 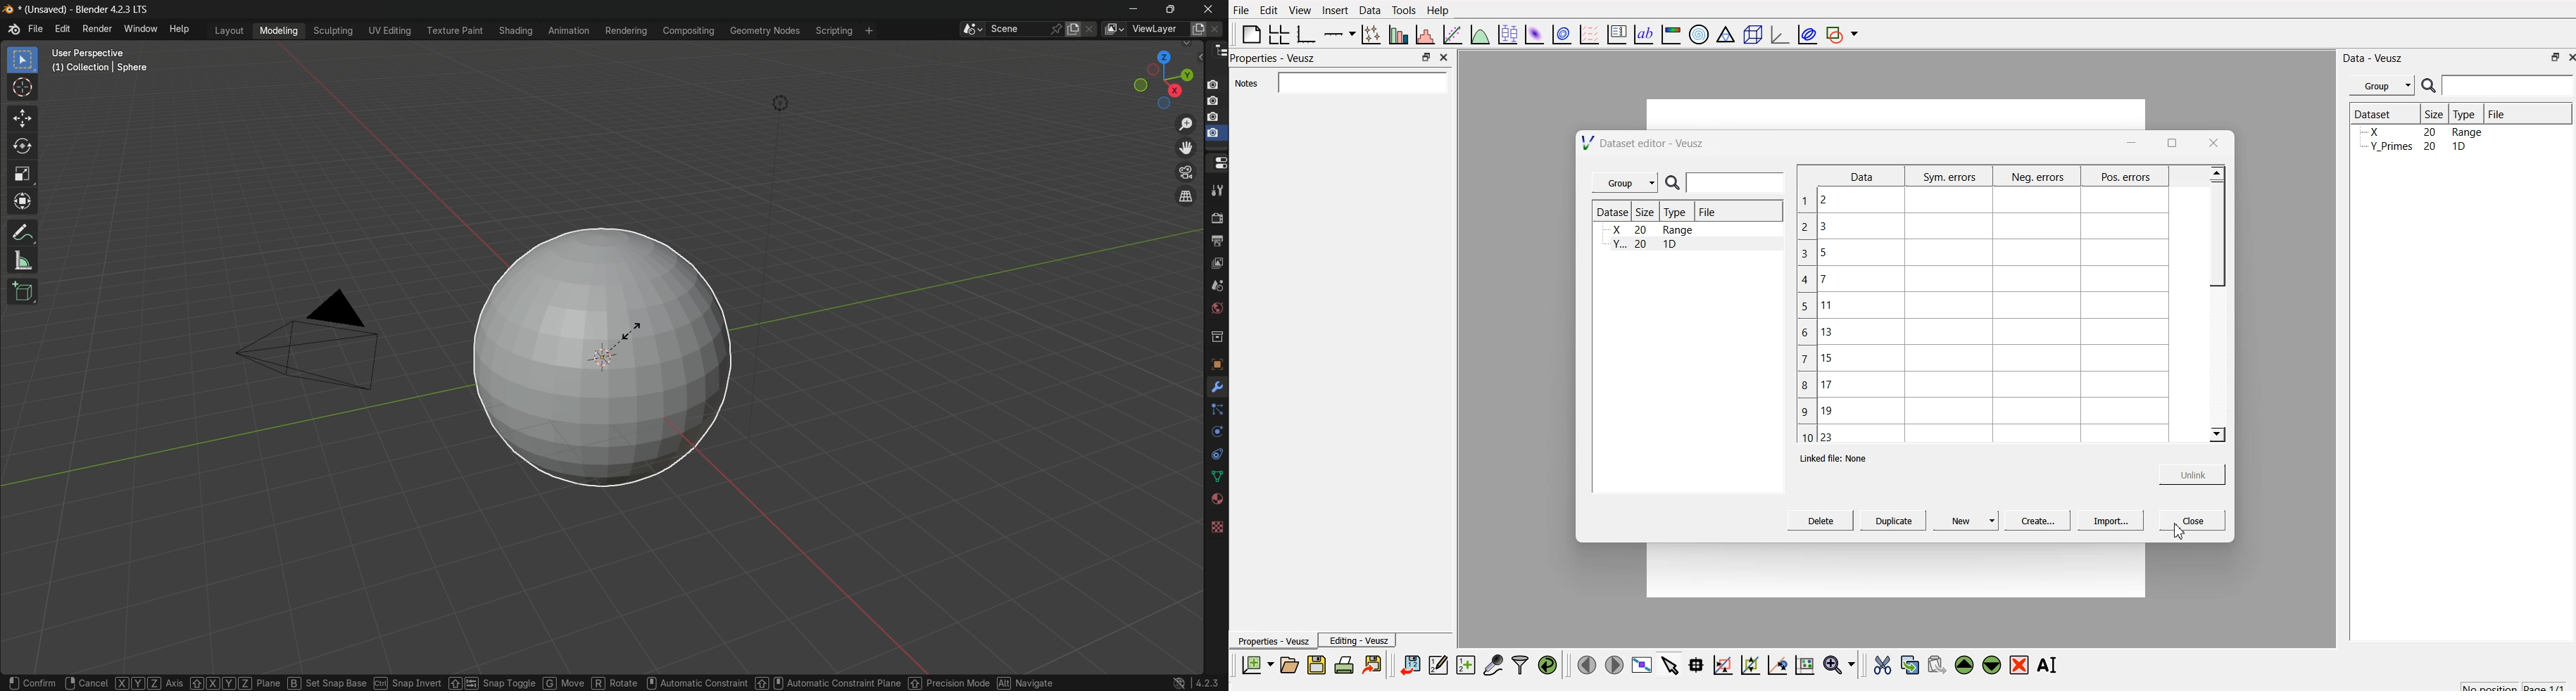 What do you see at coordinates (513, 29) in the screenshot?
I see `shading menu` at bounding box center [513, 29].